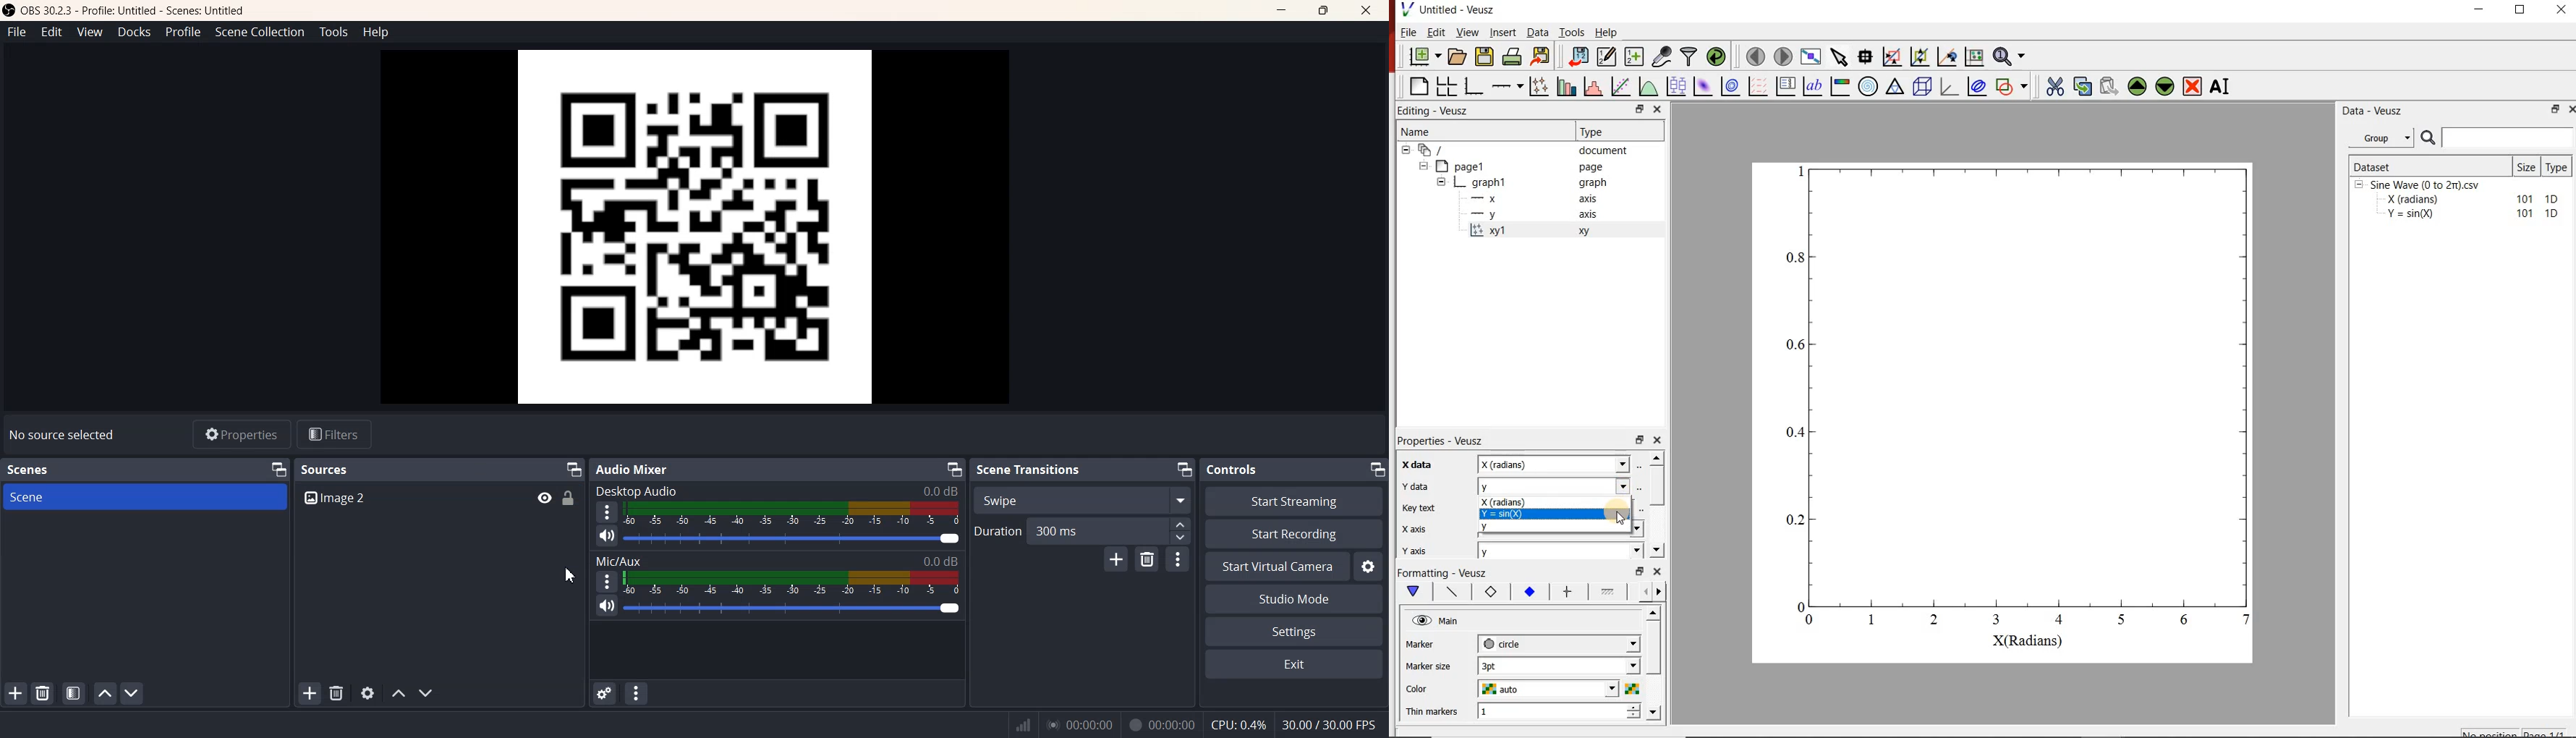  What do you see at coordinates (1373, 467) in the screenshot?
I see `Minimize` at bounding box center [1373, 467].